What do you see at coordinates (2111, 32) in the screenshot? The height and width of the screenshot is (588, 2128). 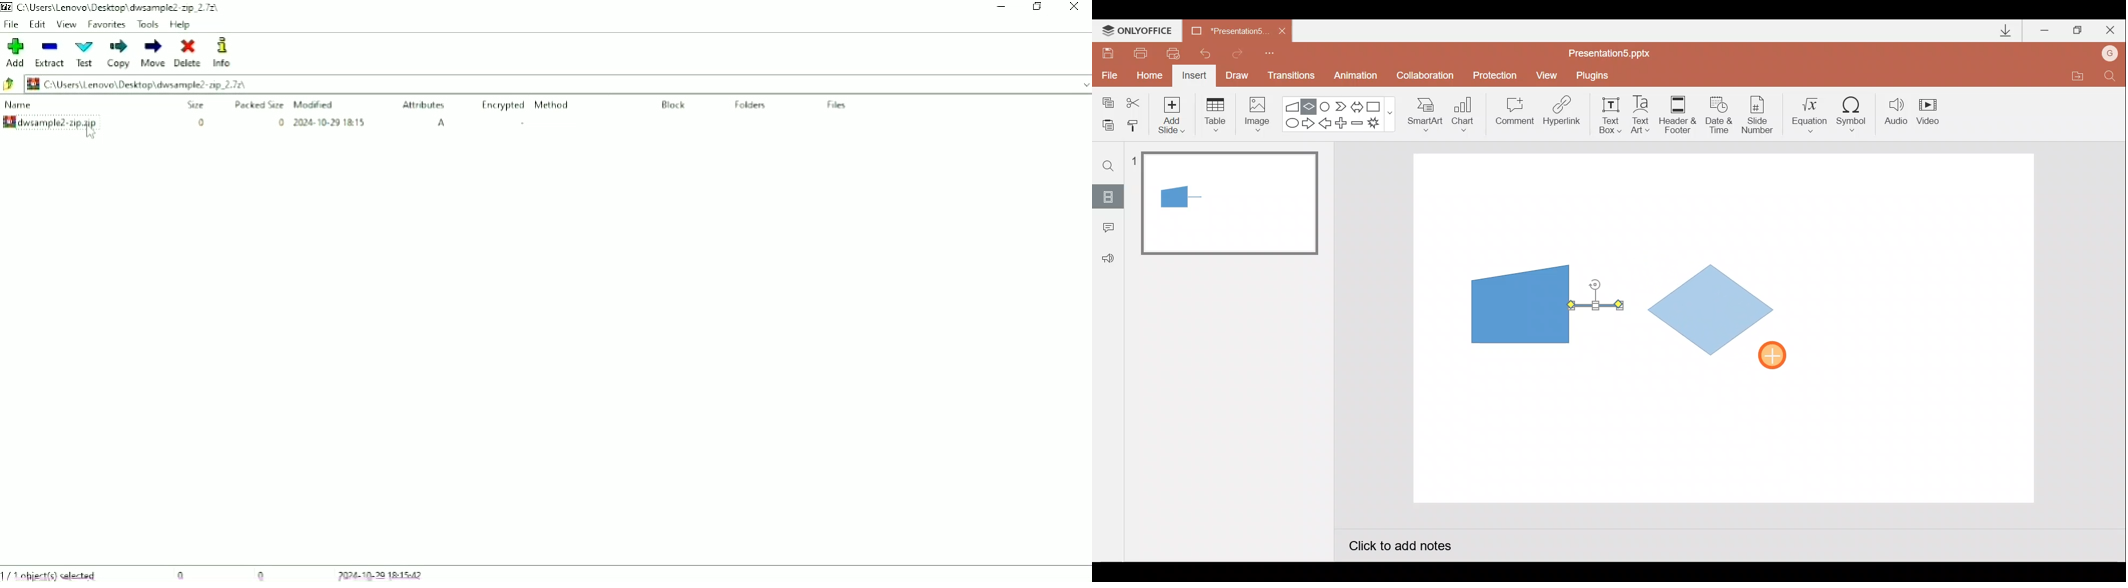 I see `Close` at bounding box center [2111, 32].